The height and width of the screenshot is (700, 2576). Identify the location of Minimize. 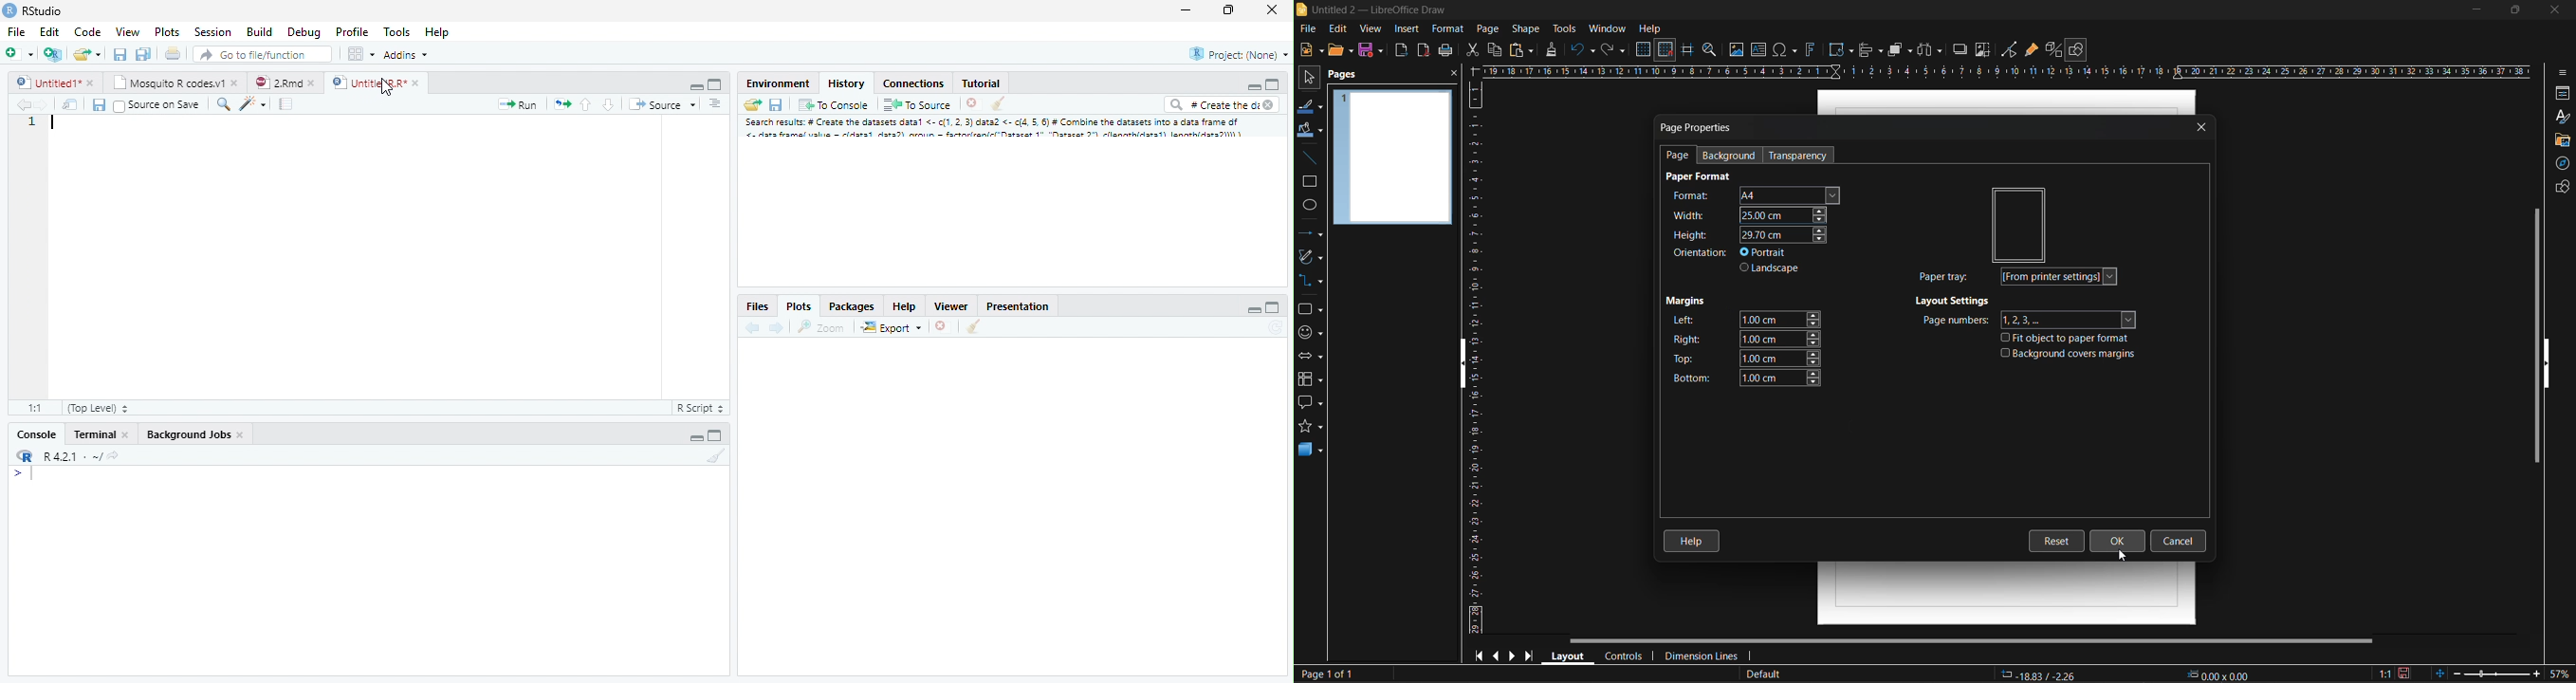
(1251, 308).